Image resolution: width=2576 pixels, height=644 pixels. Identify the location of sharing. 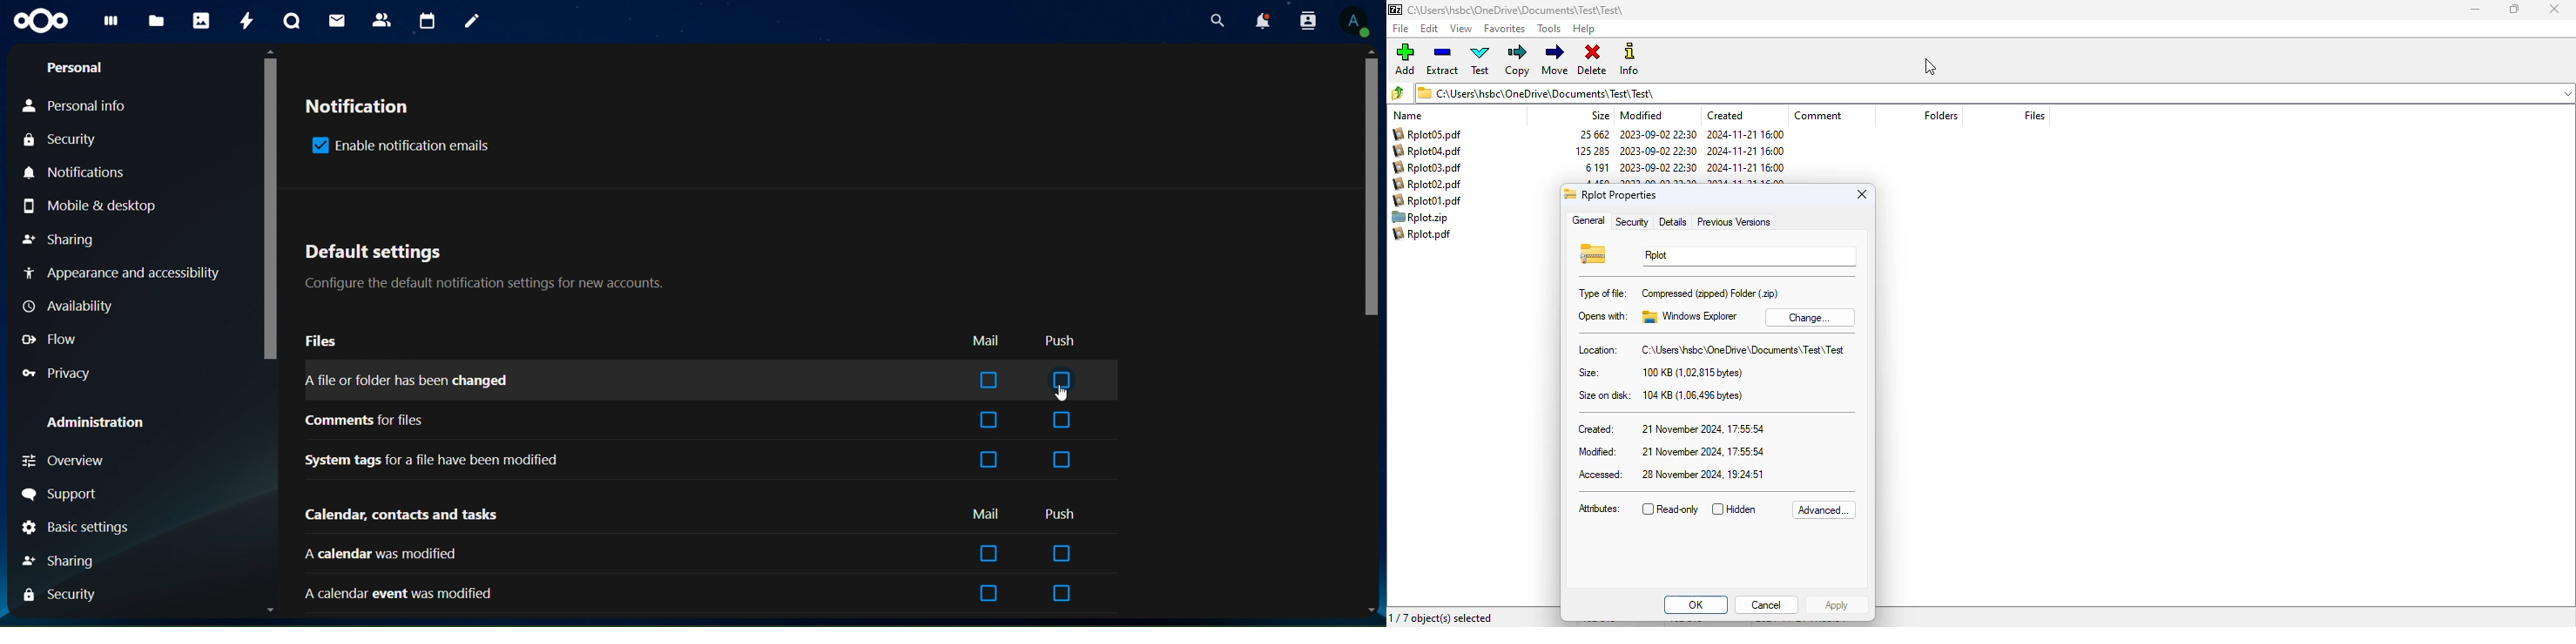
(64, 561).